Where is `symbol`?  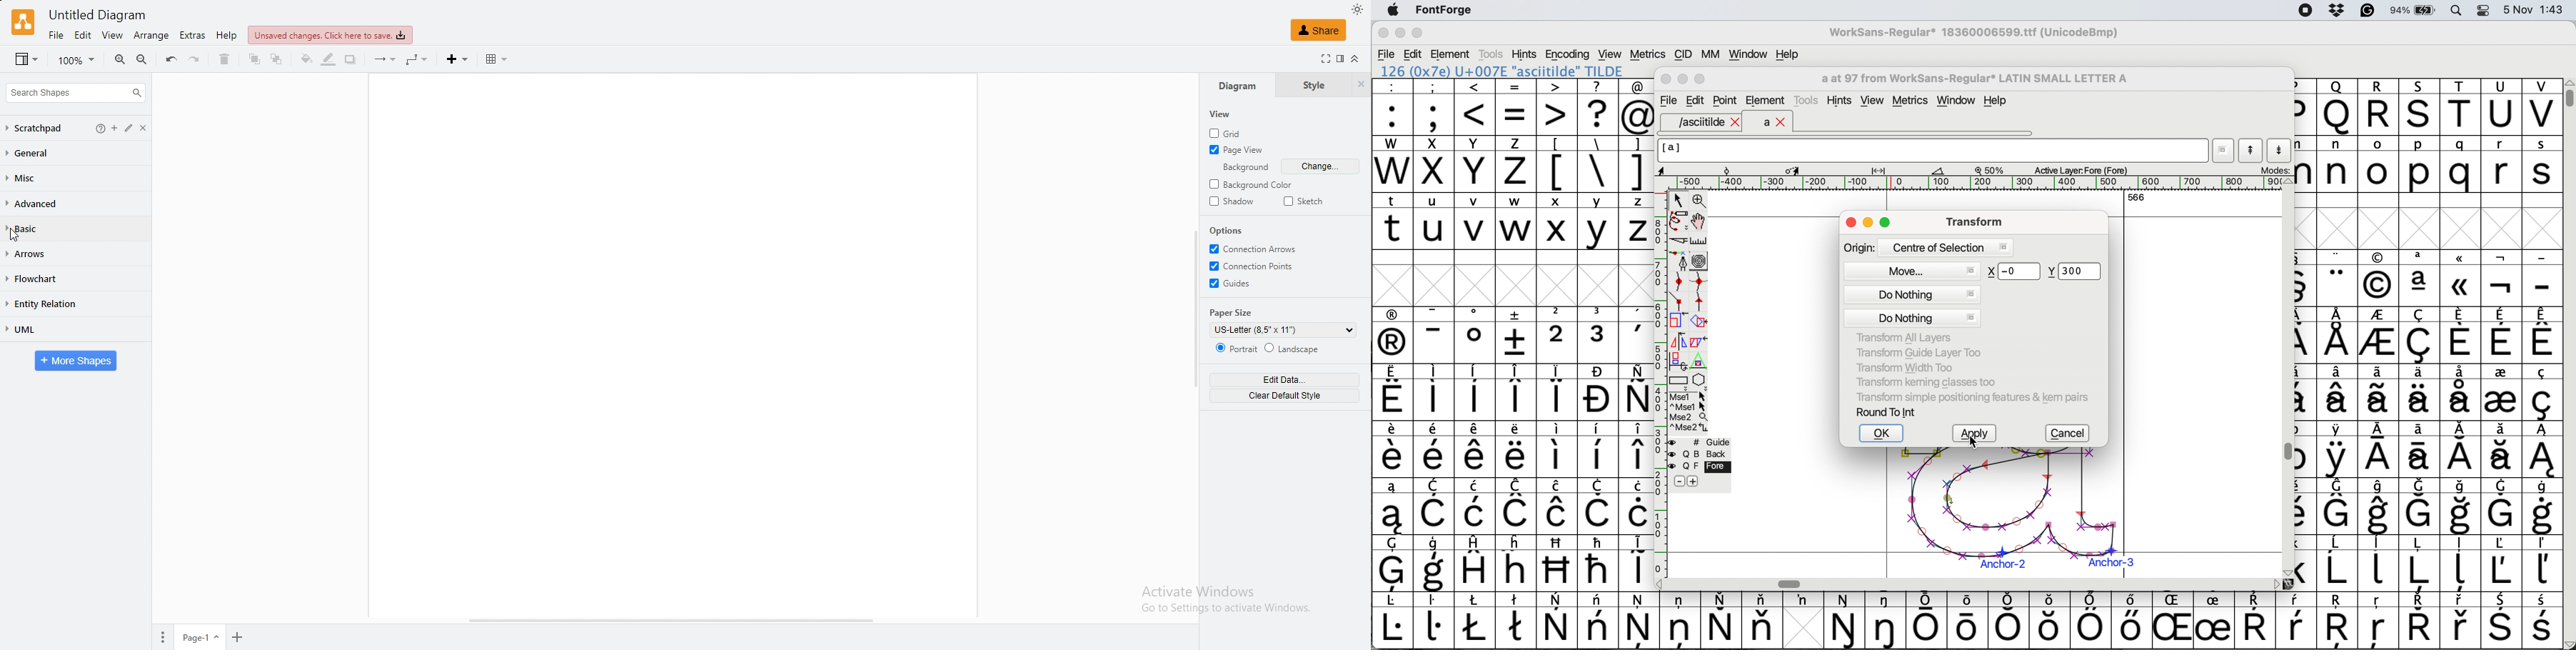
symbol is located at coordinates (1558, 621).